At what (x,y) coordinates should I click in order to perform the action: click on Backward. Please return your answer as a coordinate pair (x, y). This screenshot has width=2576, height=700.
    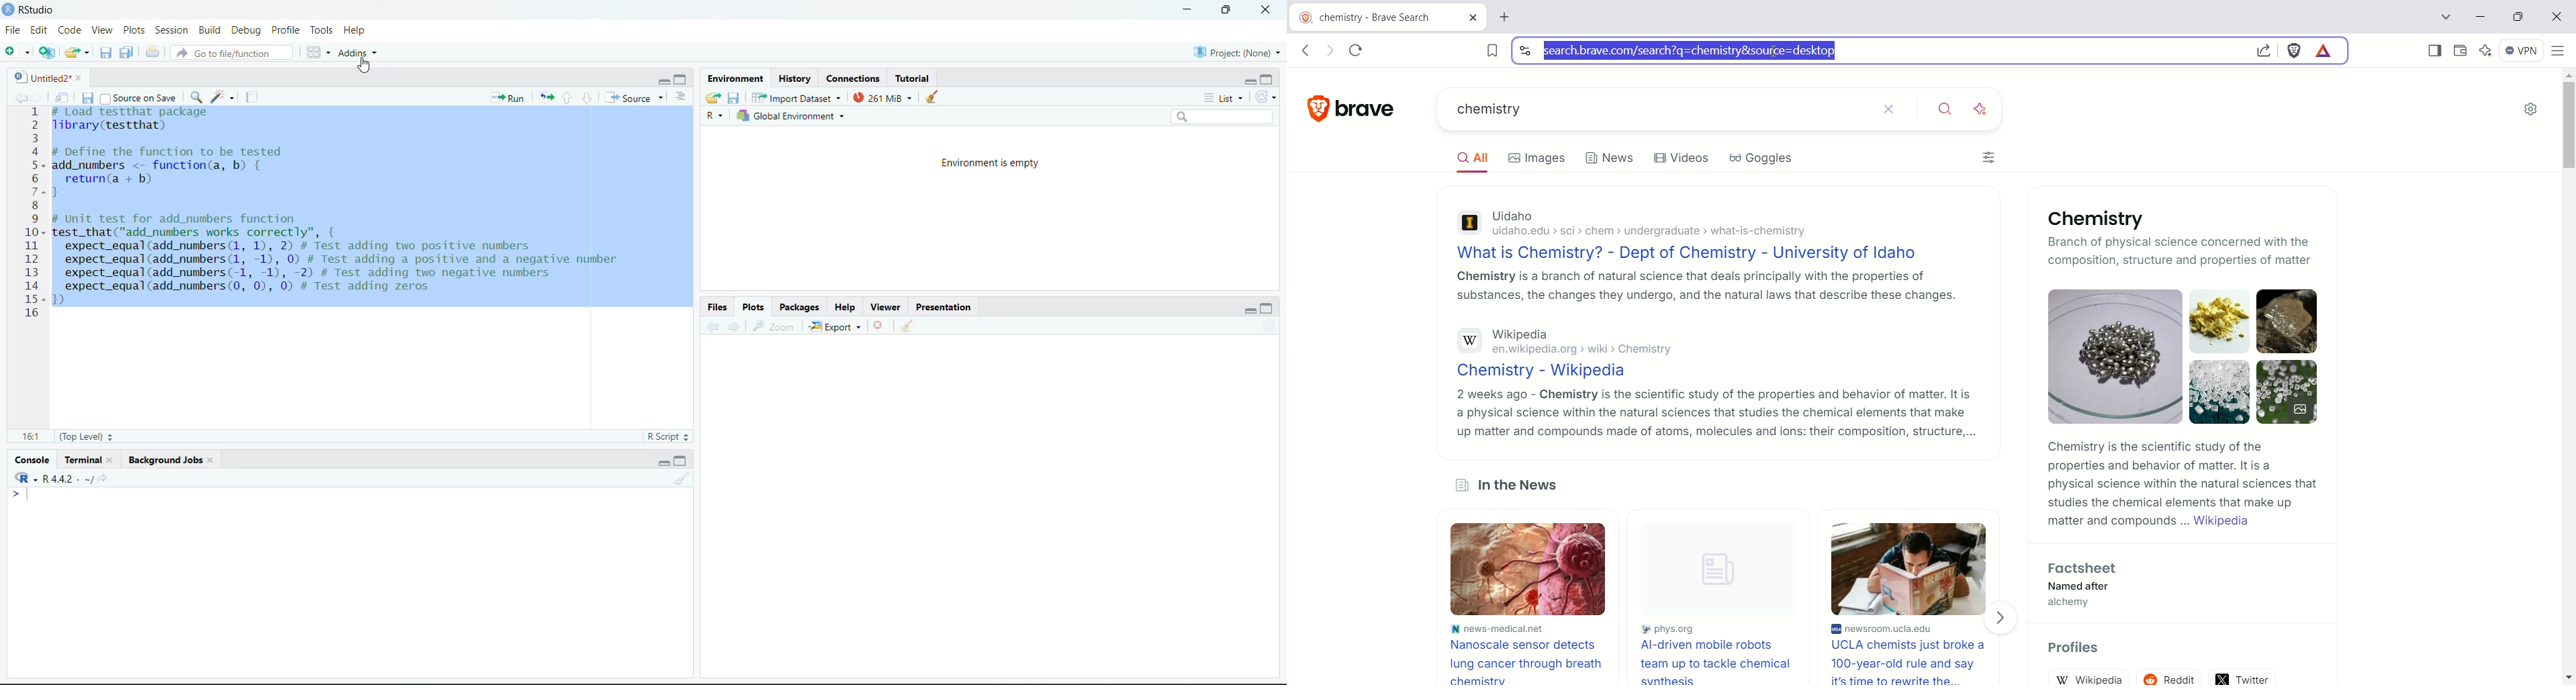
    Looking at the image, I should click on (712, 325).